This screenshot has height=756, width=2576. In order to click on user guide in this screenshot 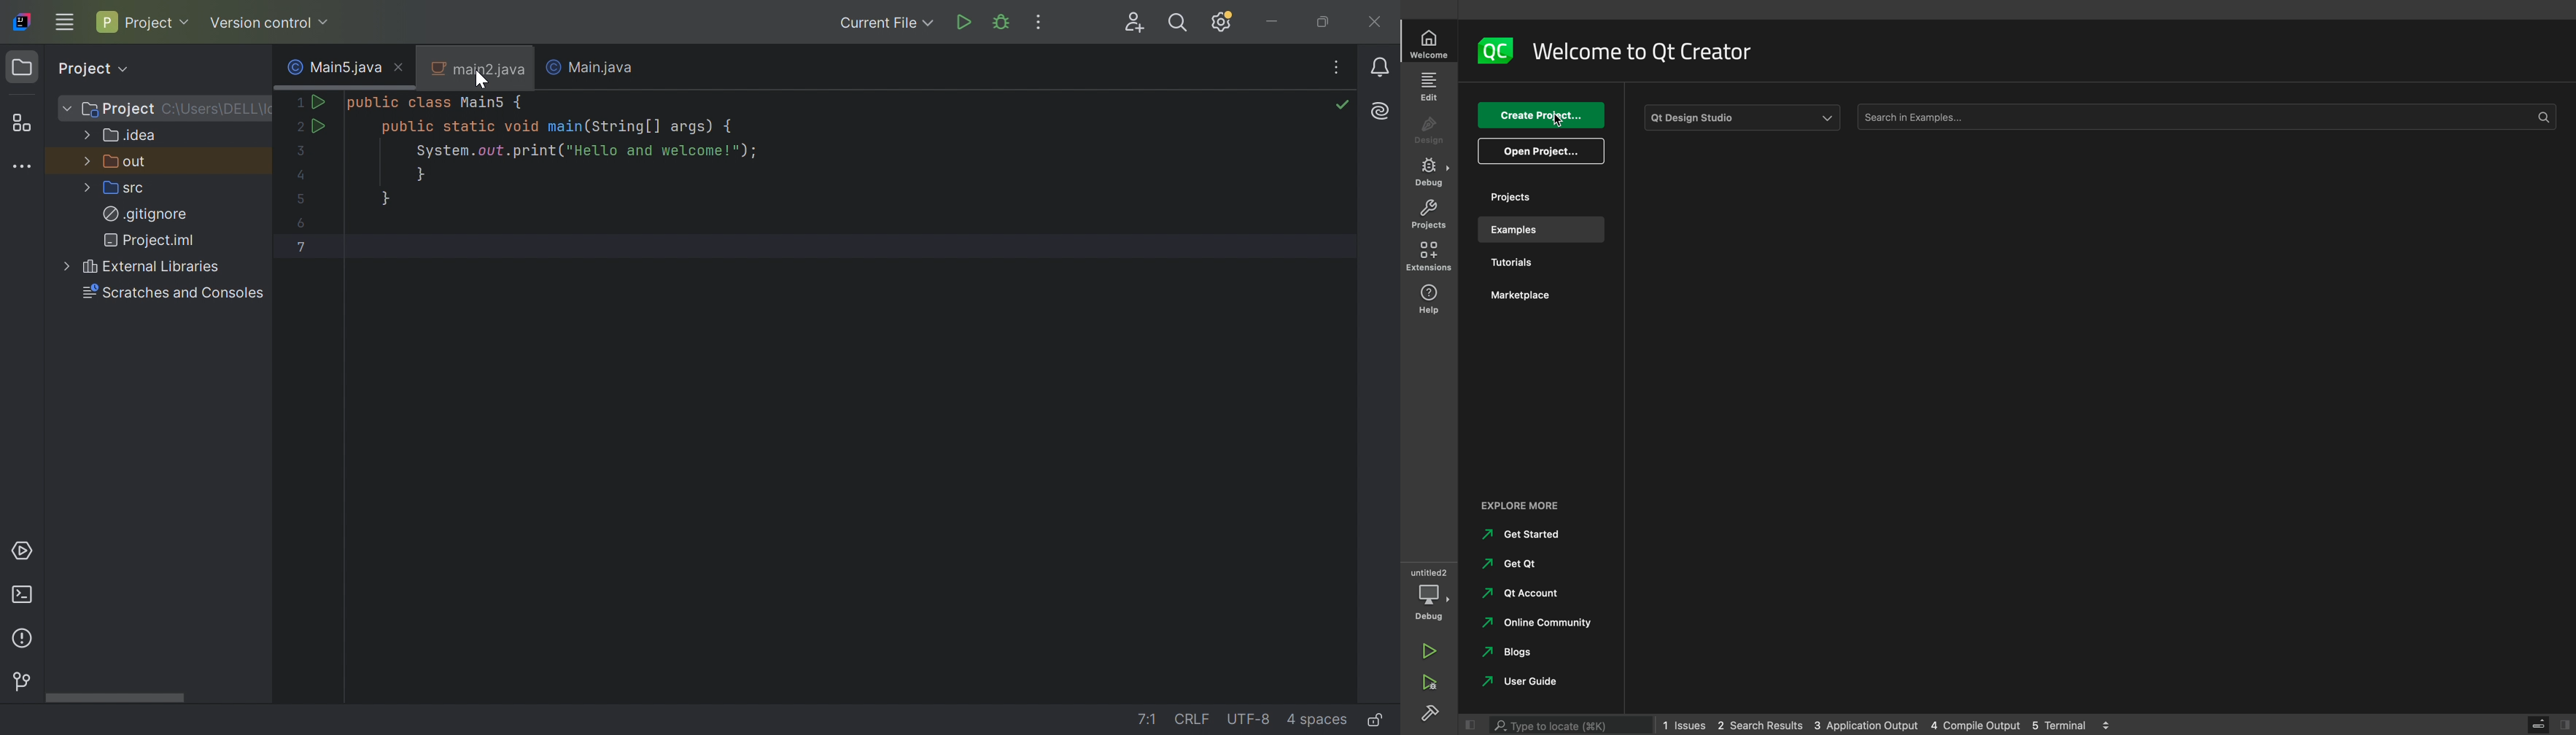, I will do `click(1517, 684)`.